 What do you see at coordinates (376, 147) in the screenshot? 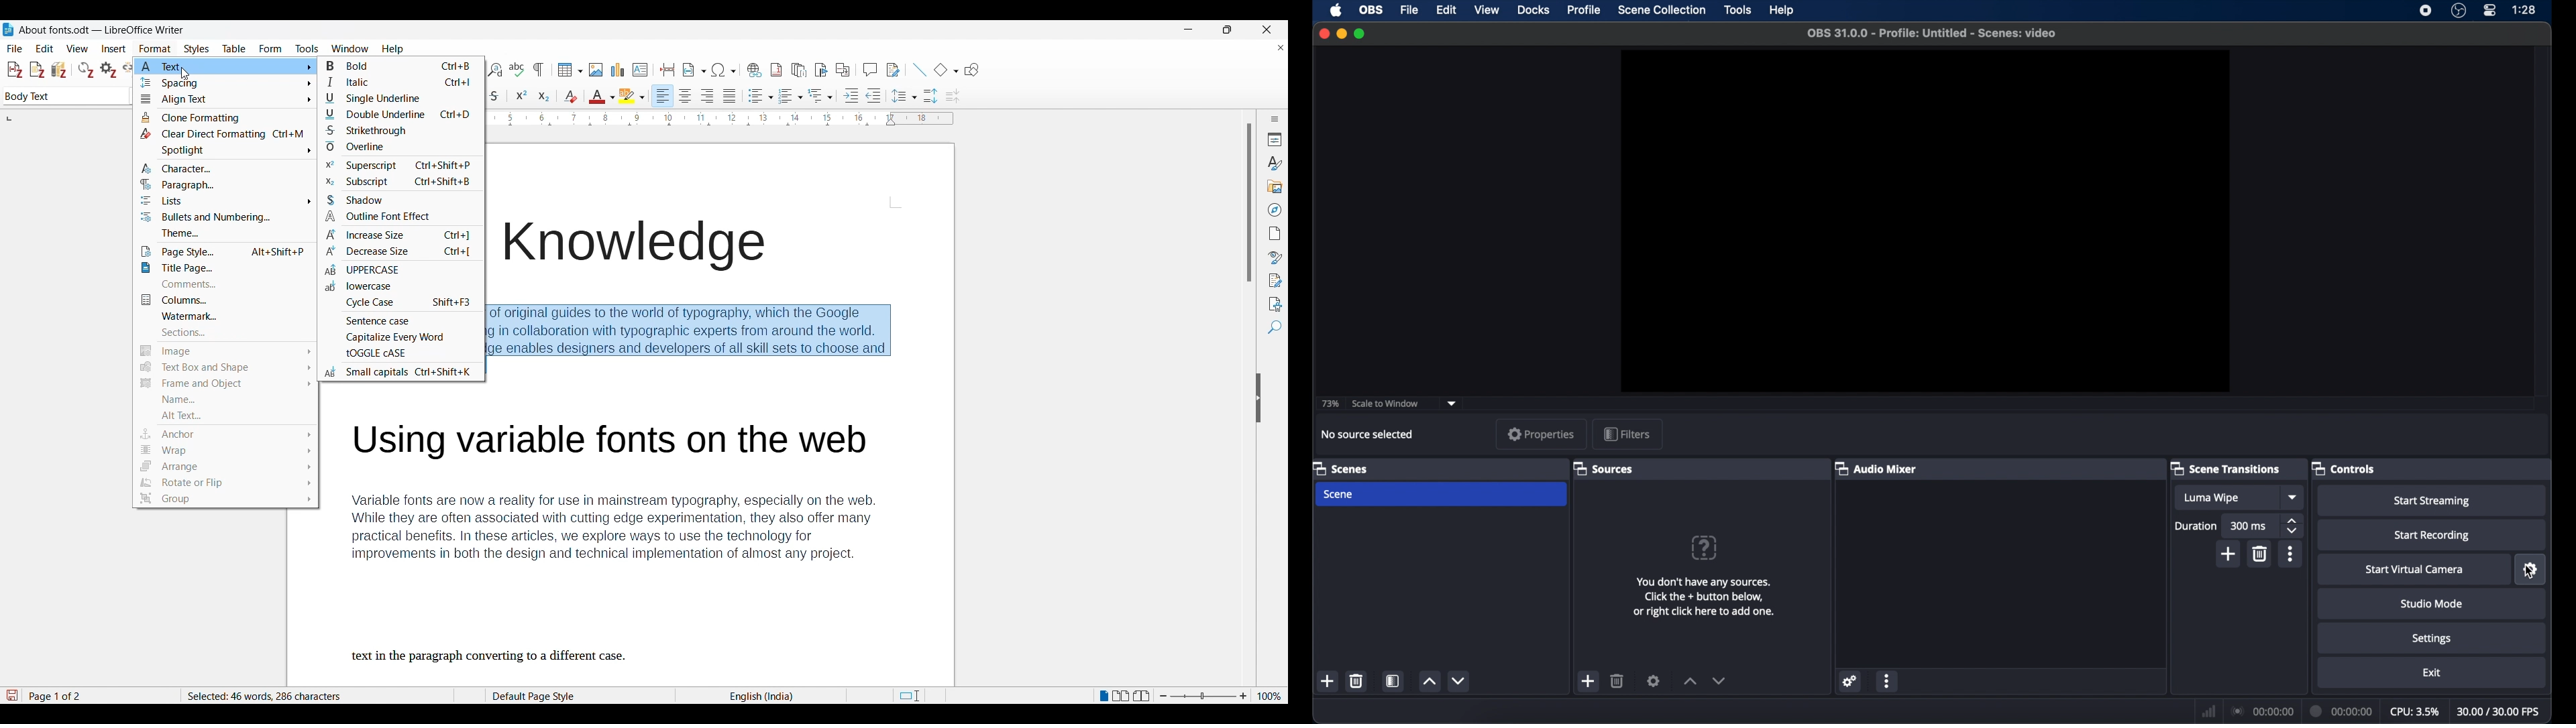
I see `Overline` at bounding box center [376, 147].